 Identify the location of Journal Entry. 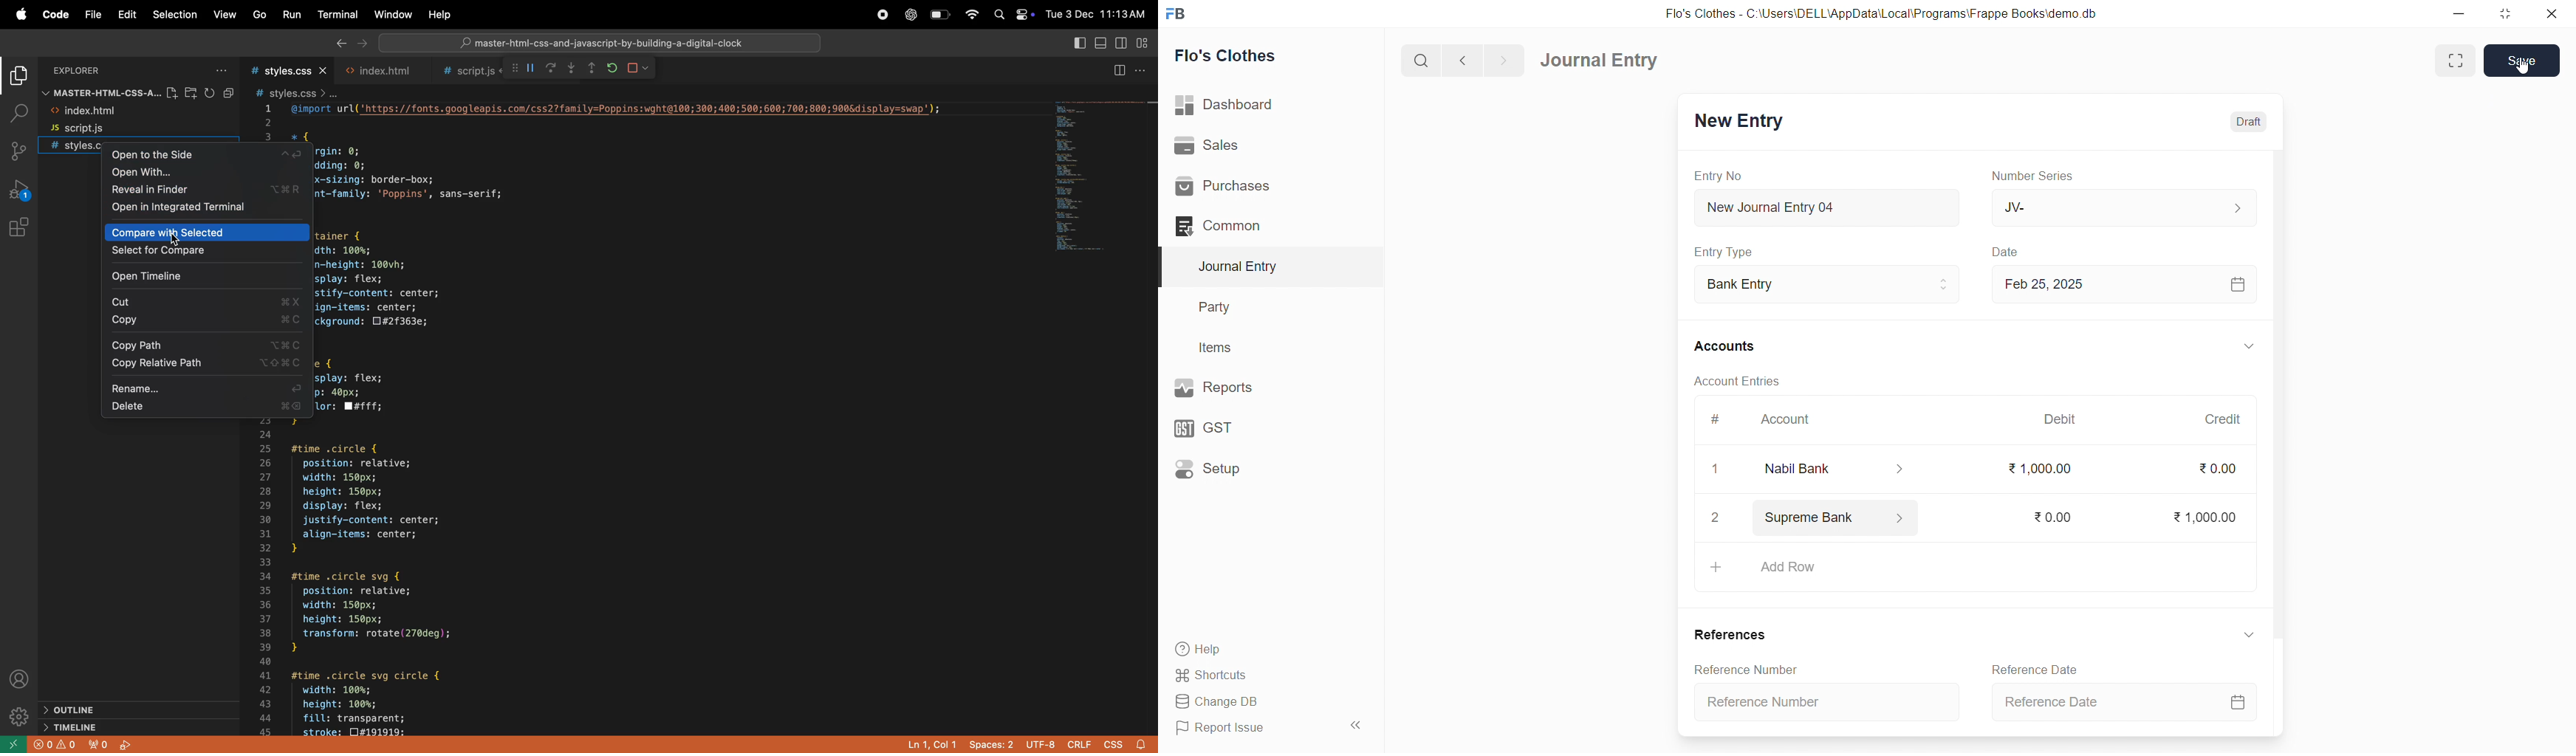
(1263, 267).